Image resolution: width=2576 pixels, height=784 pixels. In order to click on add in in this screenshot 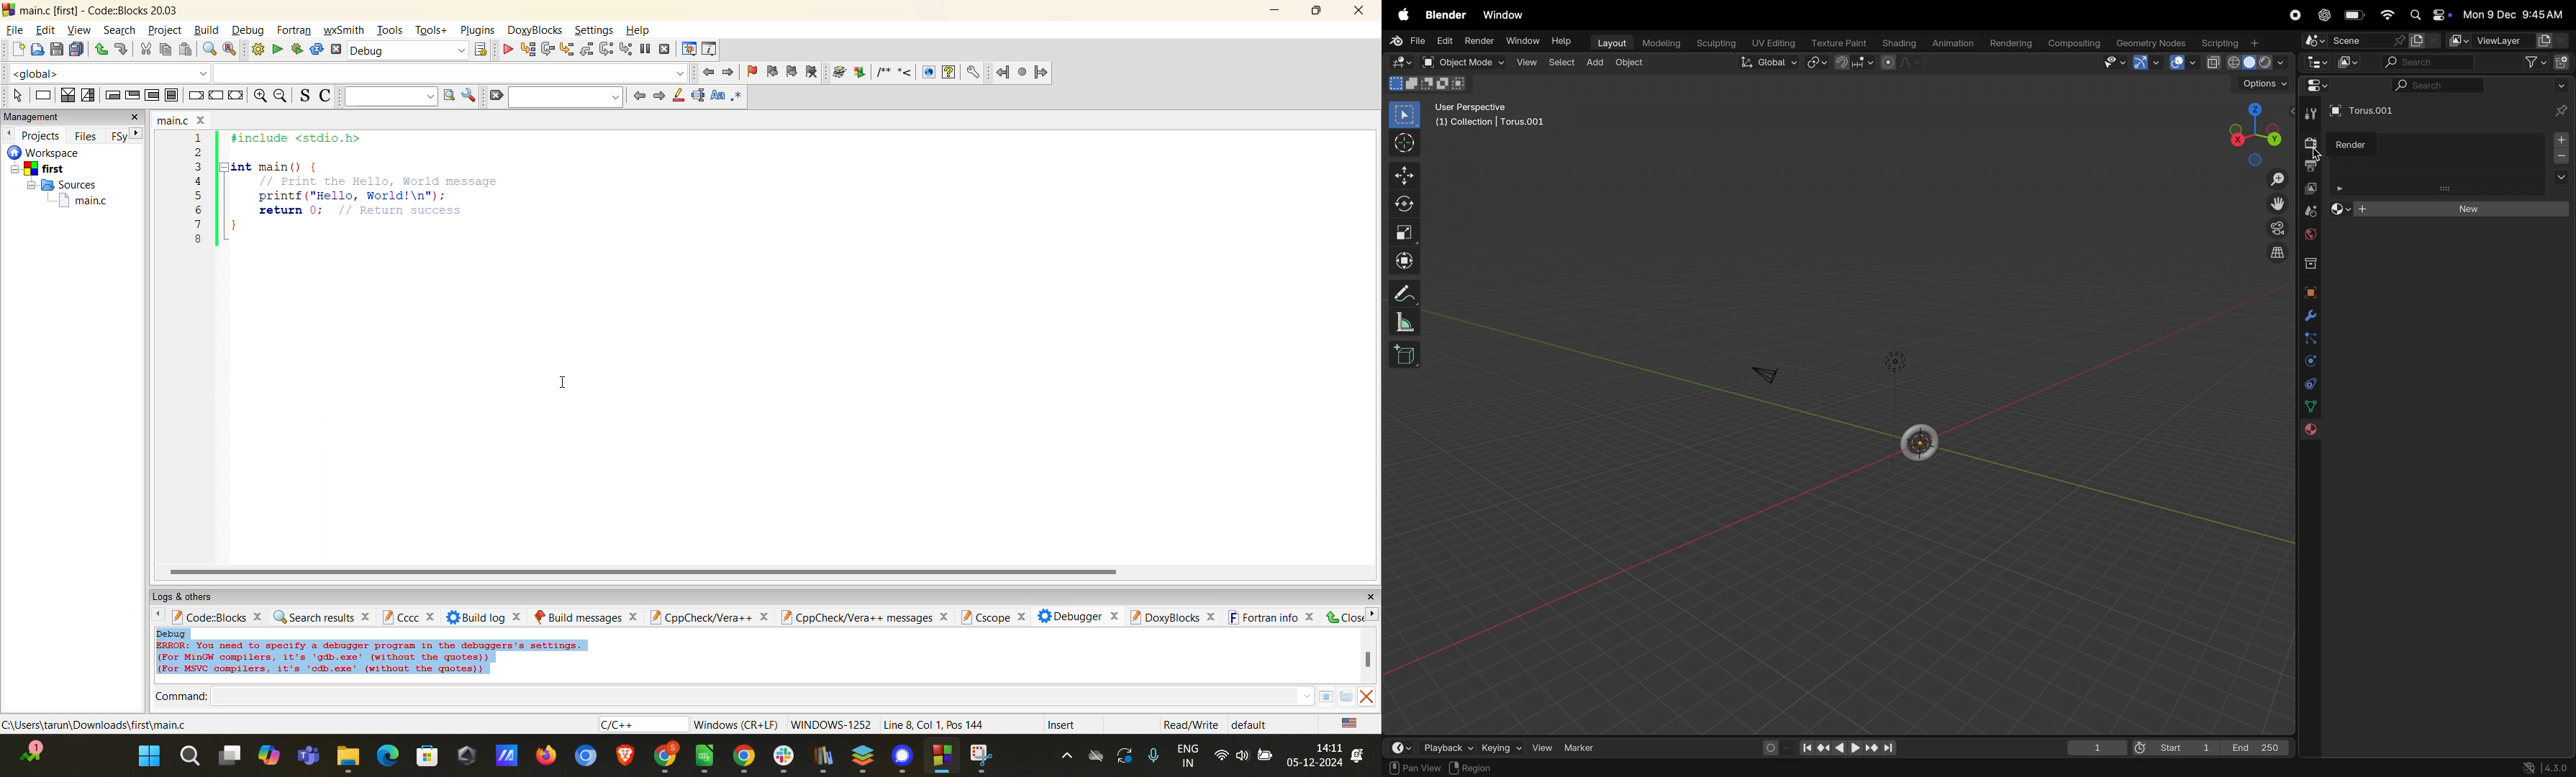, I will do `click(2563, 155)`.